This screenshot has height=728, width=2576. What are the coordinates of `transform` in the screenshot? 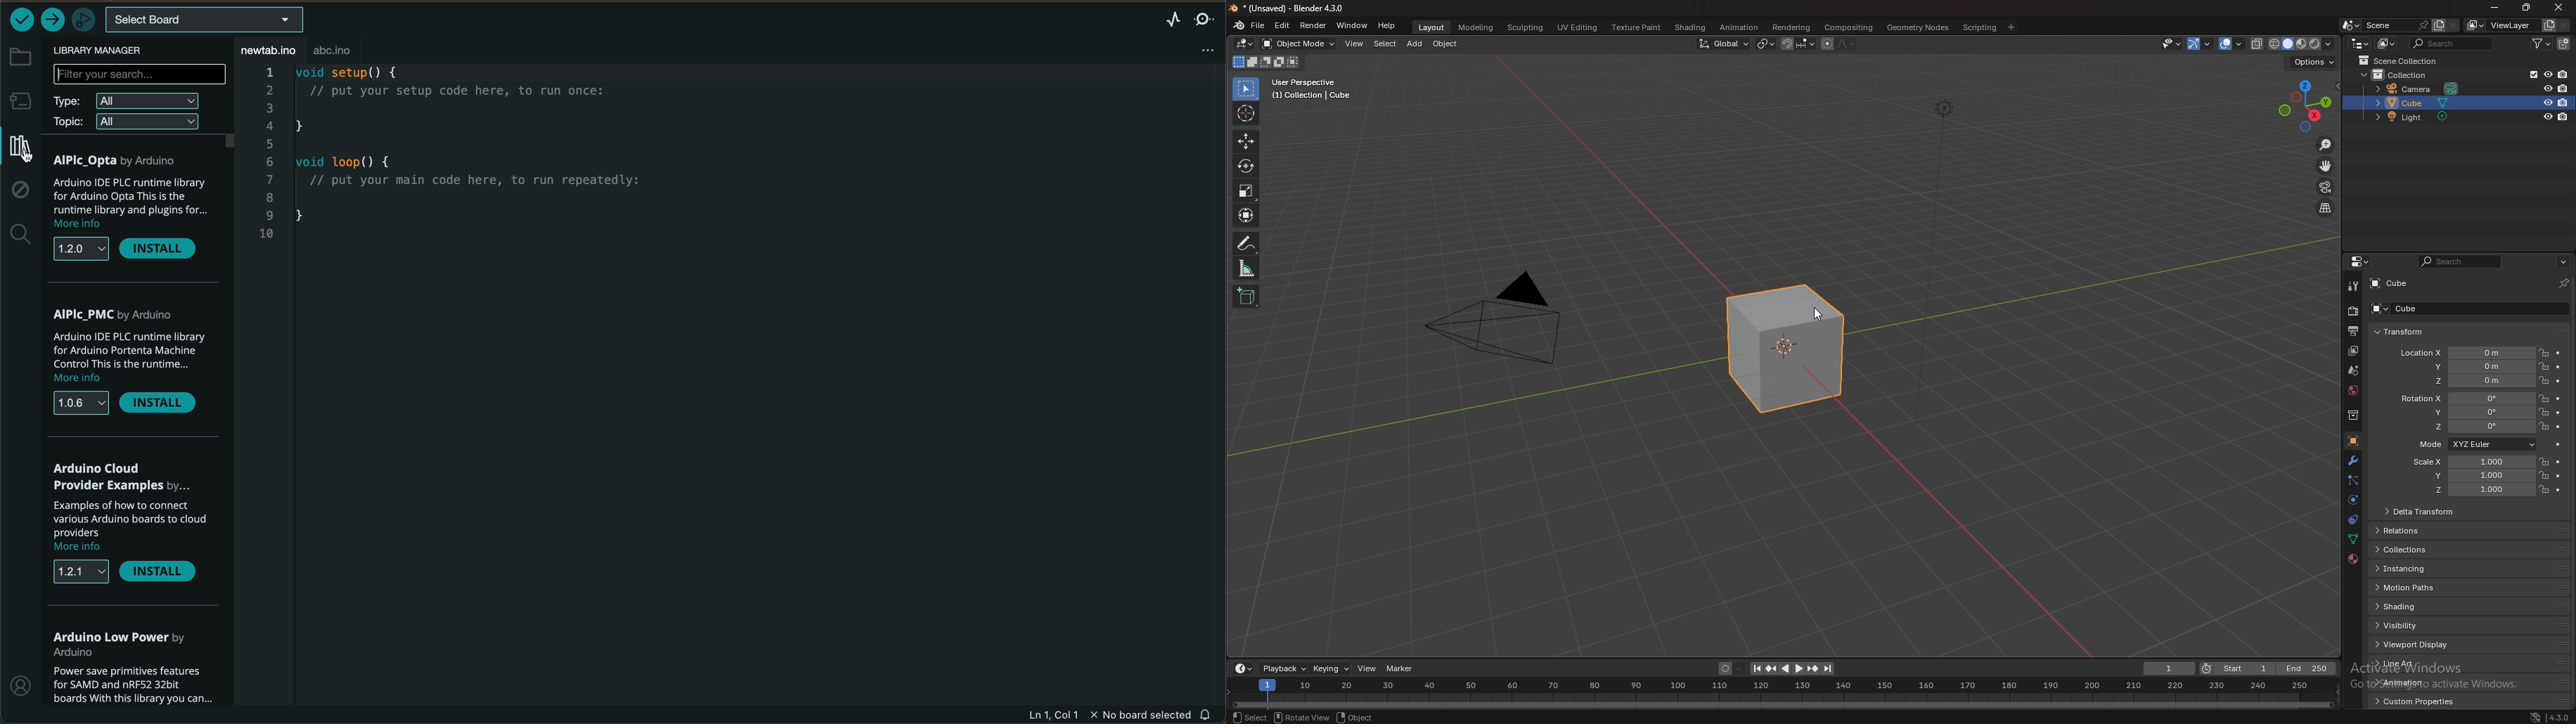 It's located at (1247, 214).